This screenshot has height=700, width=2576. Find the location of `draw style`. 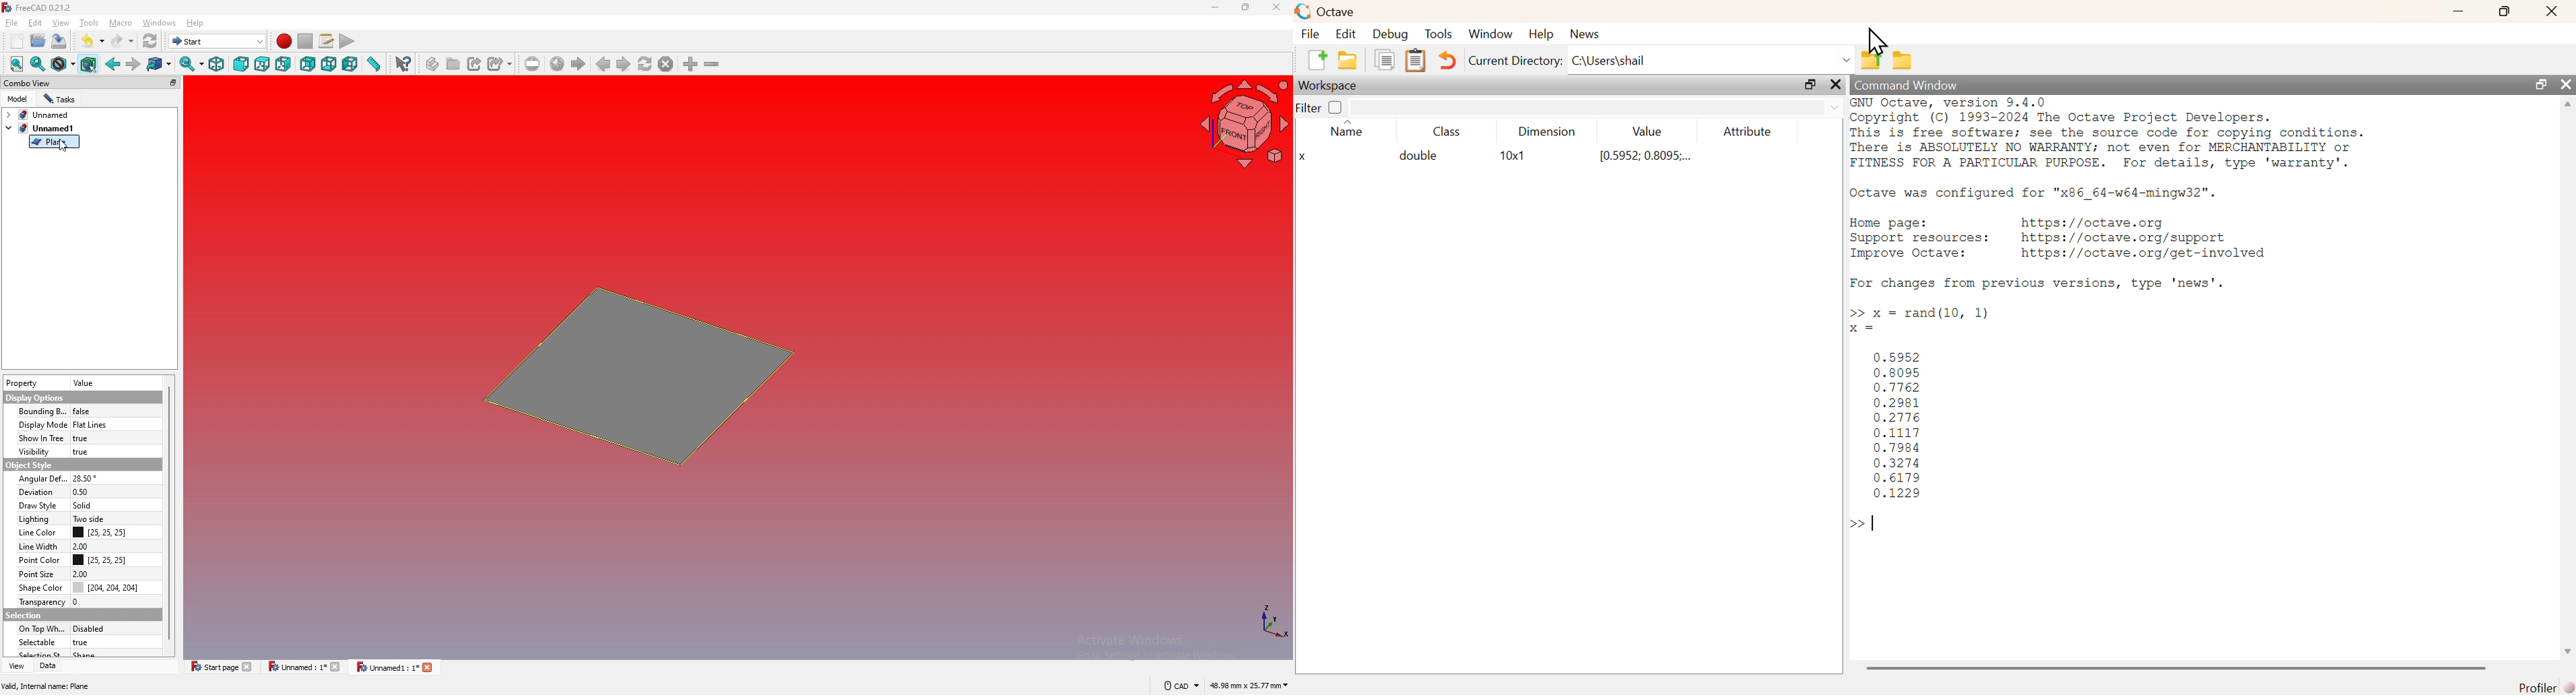

draw style is located at coordinates (36, 505).